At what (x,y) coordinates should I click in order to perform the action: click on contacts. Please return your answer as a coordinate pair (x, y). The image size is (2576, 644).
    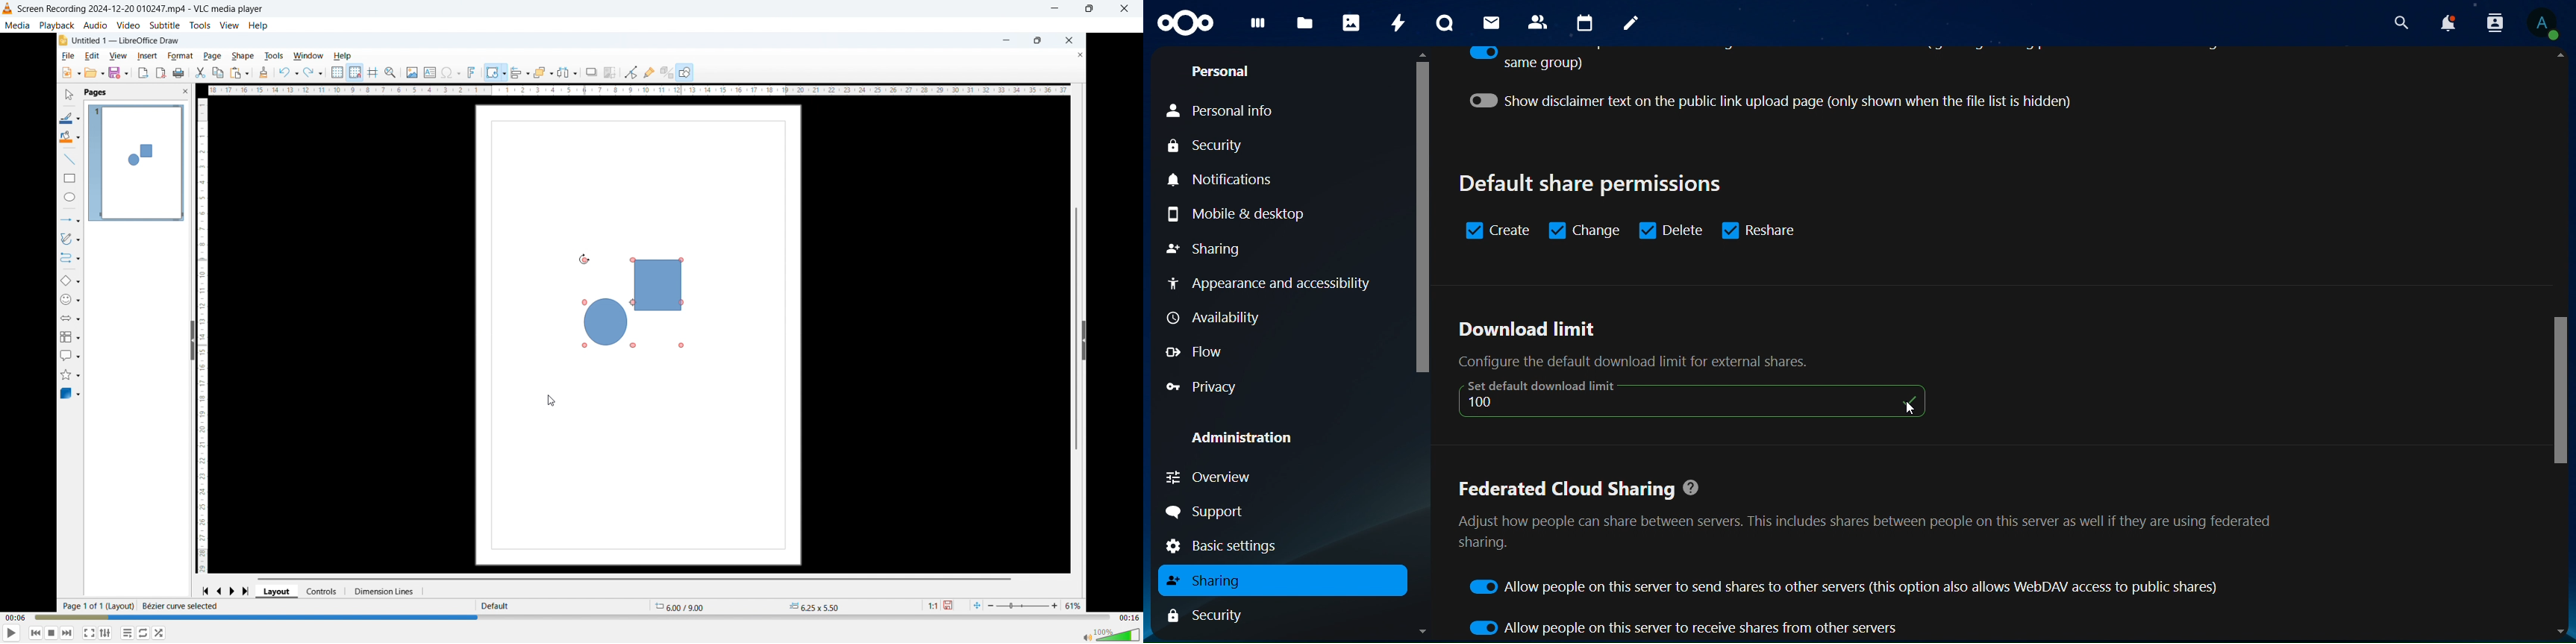
    Looking at the image, I should click on (1540, 22).